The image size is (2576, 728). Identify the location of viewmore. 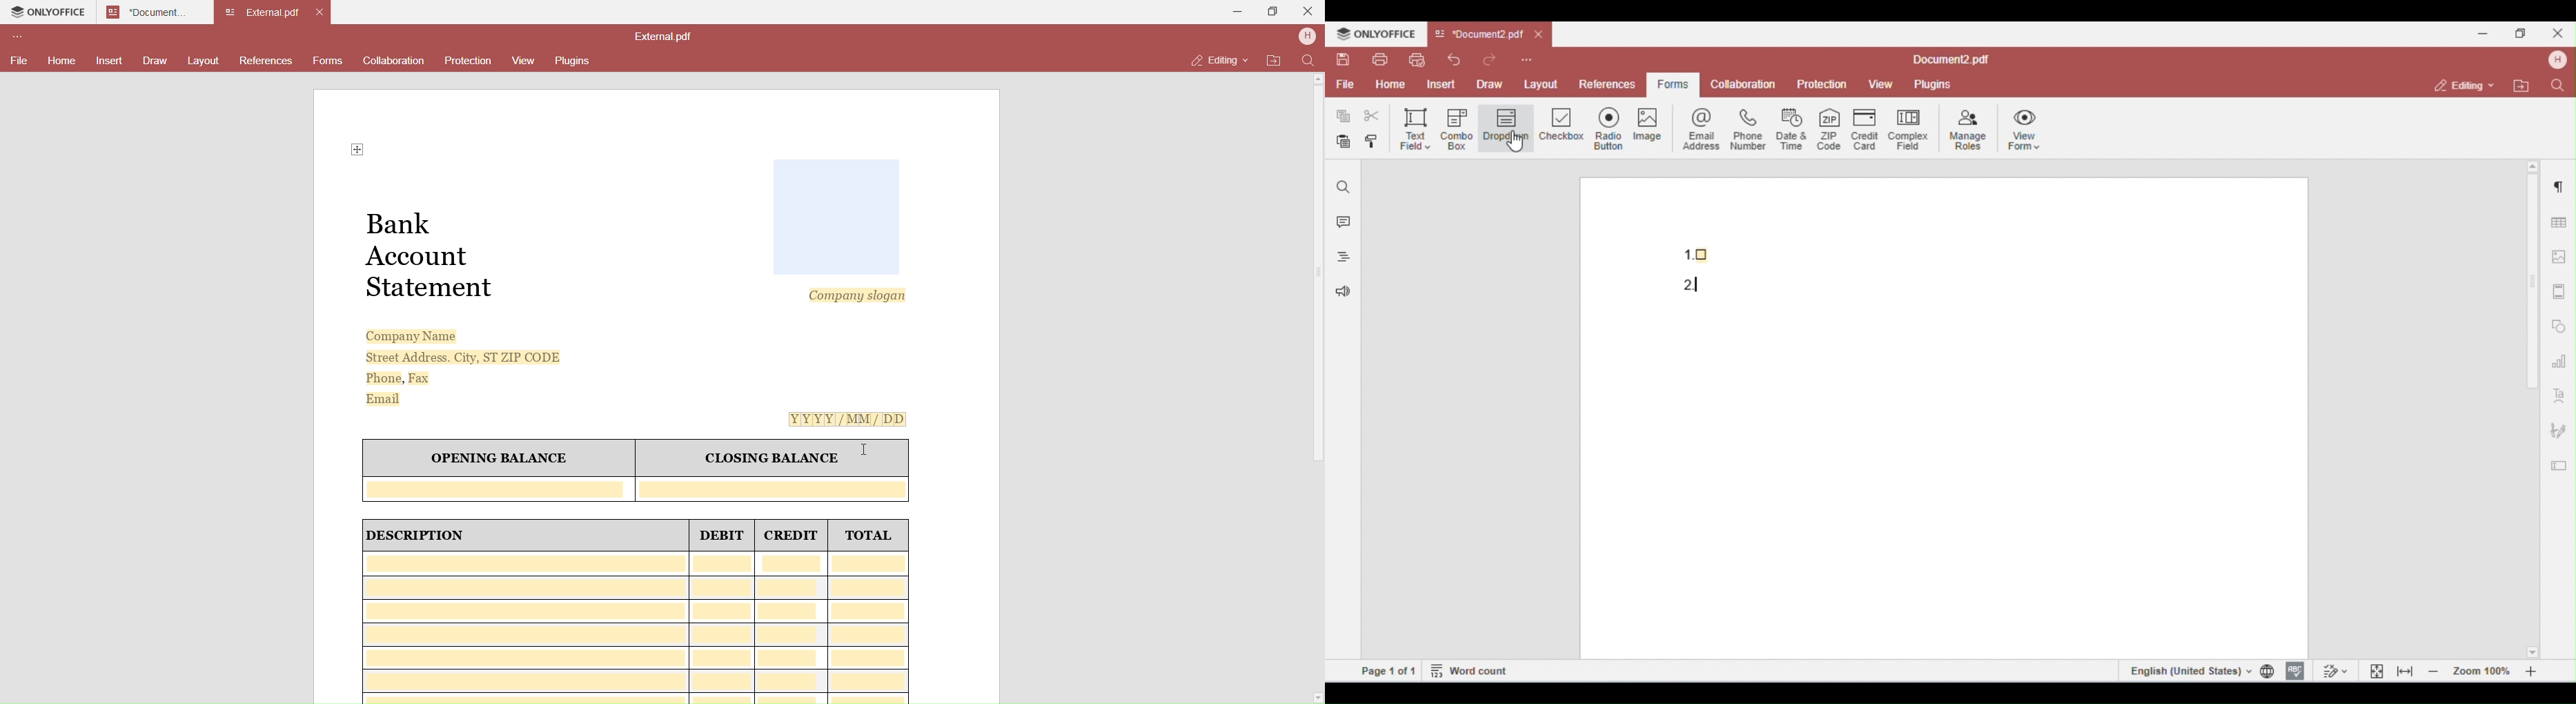
(351, 151).